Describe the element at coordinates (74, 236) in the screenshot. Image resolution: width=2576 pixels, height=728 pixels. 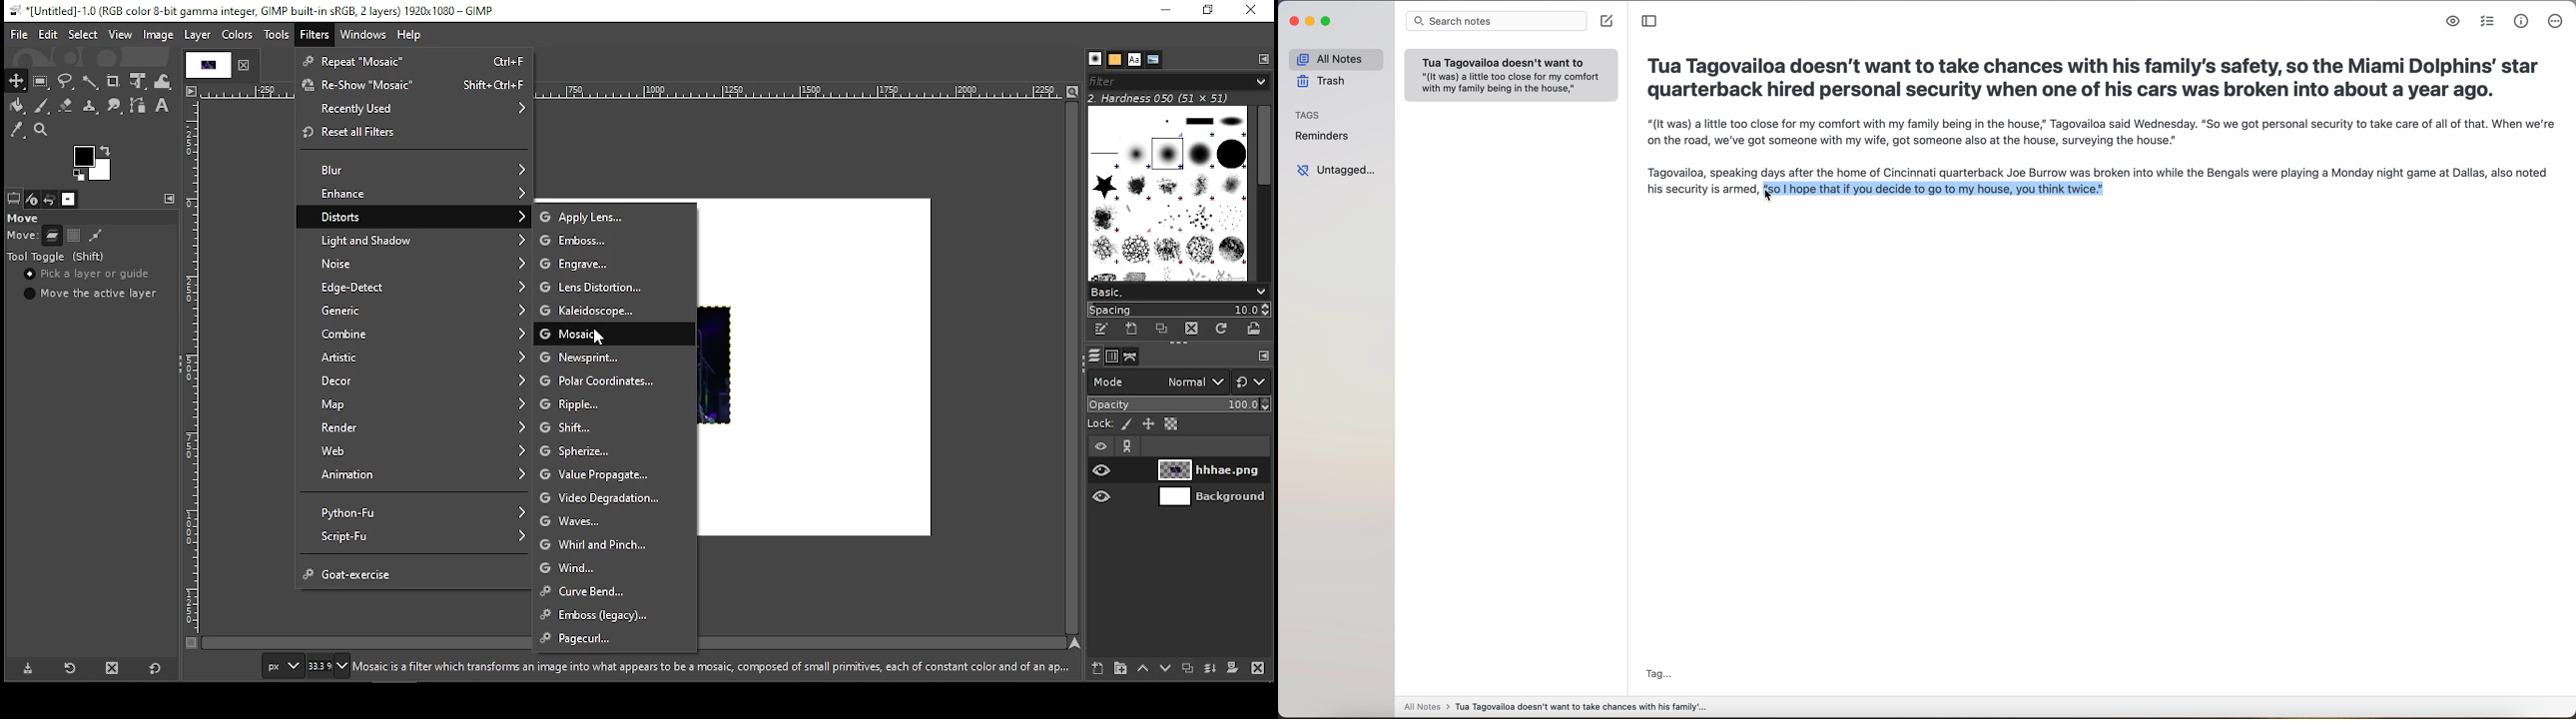
I see `move channels` at that location.